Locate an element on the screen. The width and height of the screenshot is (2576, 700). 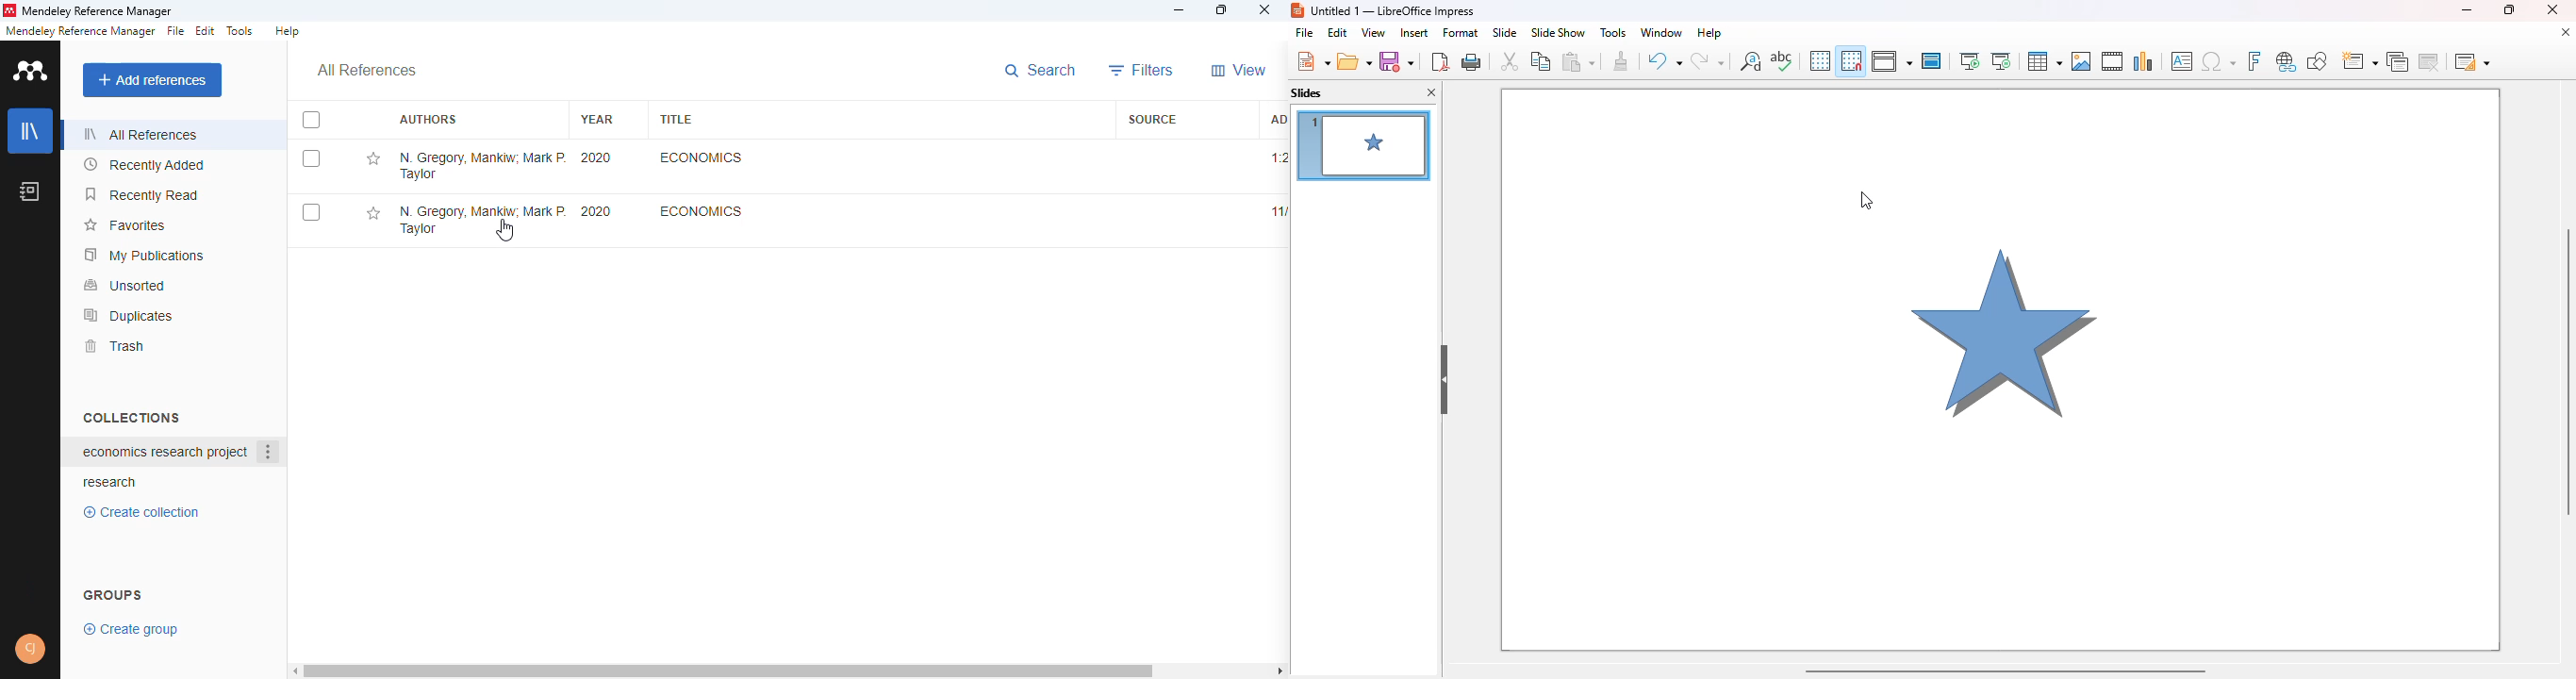
hide is located at coordinates (1444, 378).